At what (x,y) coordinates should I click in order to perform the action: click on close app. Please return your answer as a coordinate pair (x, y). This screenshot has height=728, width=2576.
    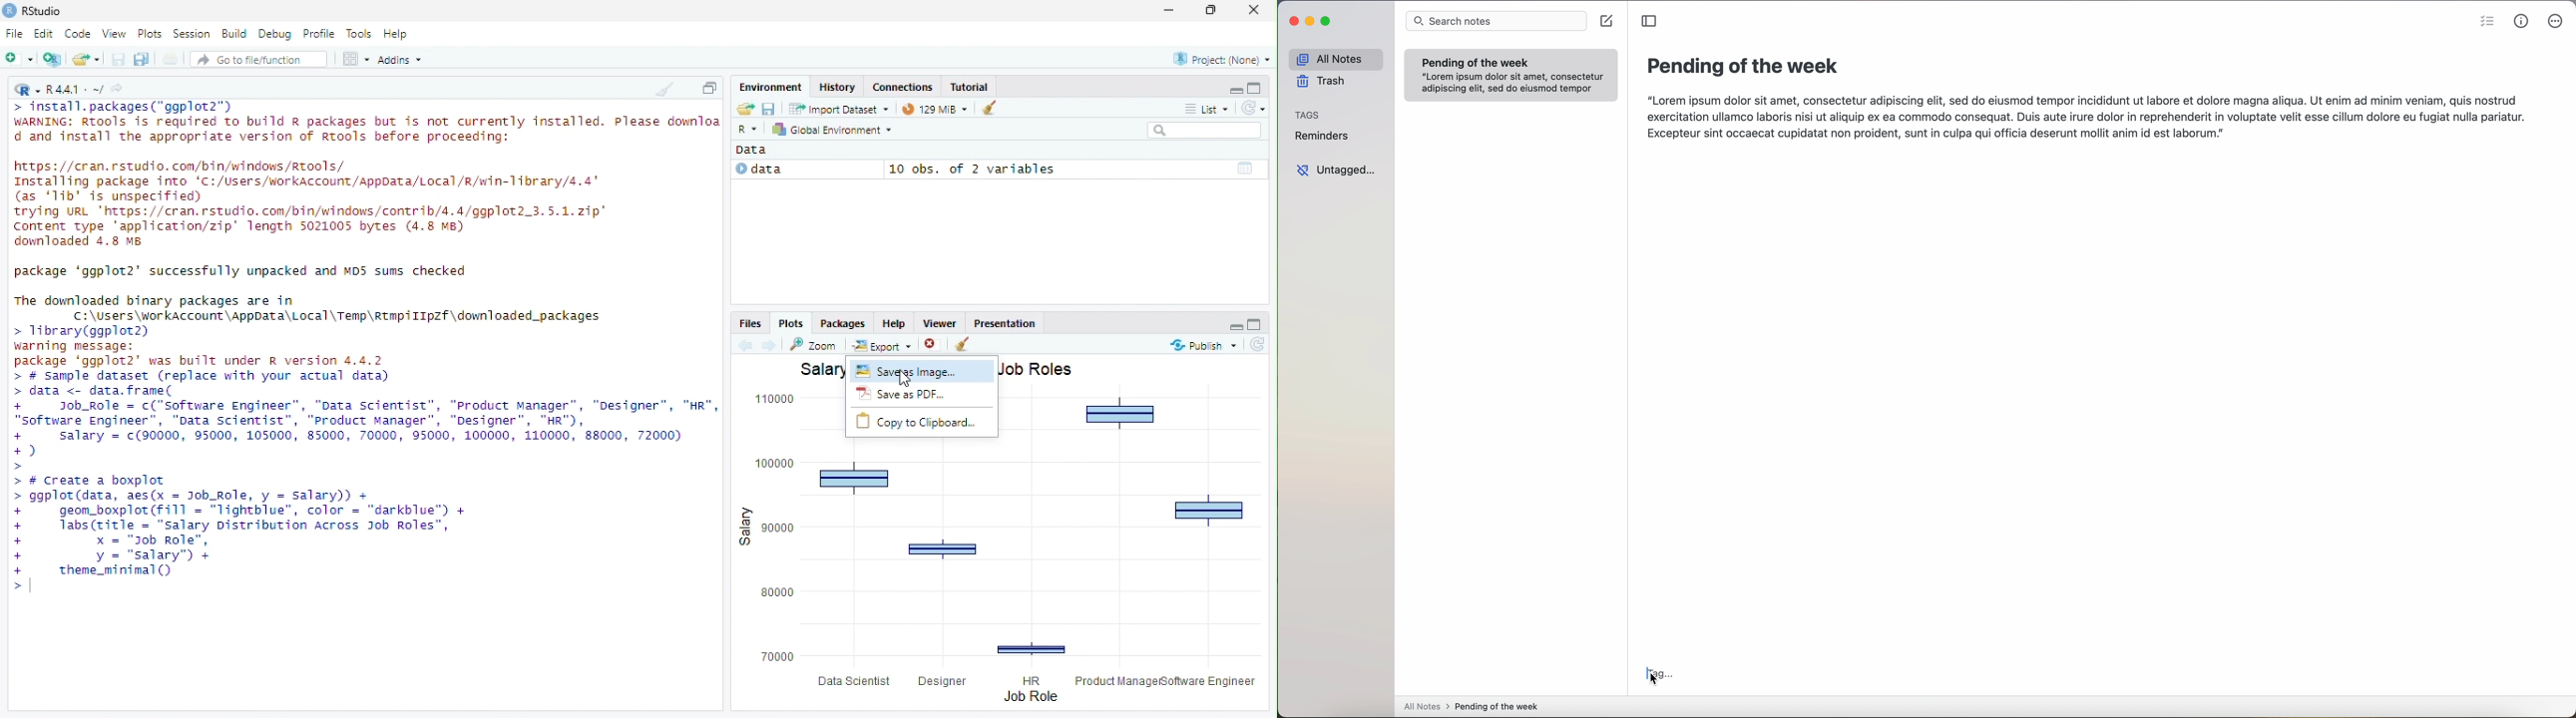
    Looking at the image, I should click on (1291, 22).